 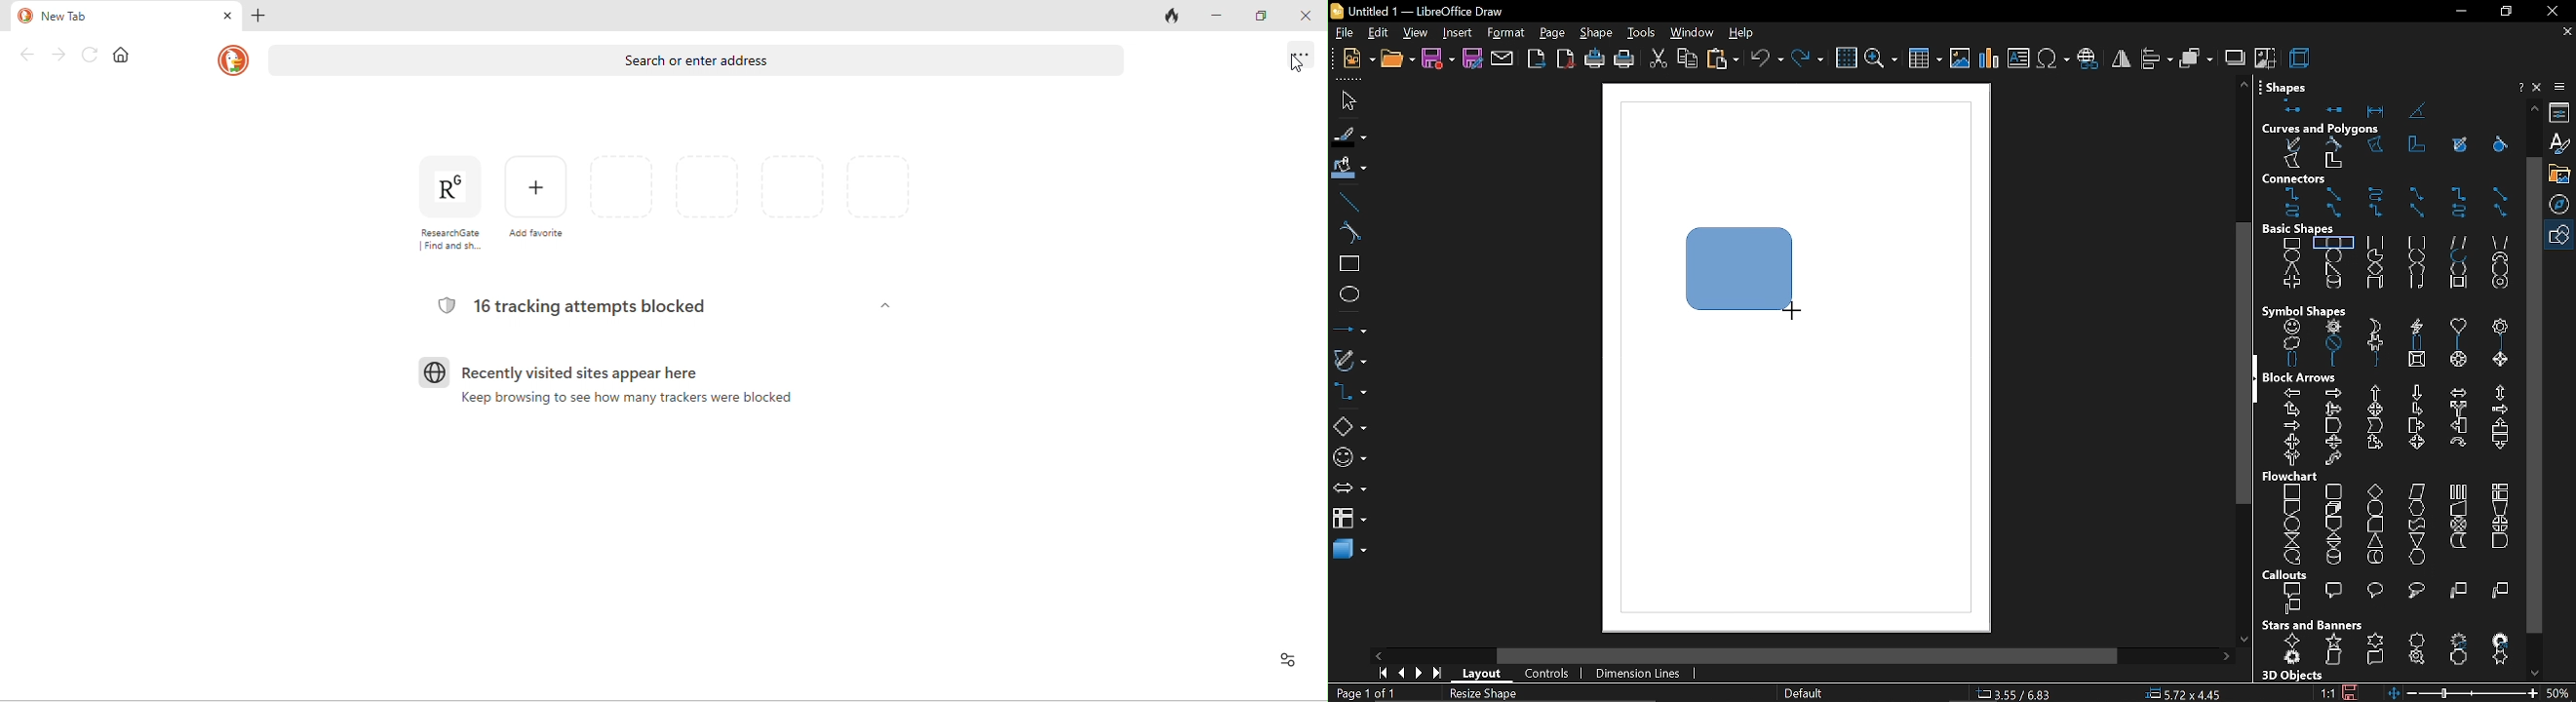 What do you see at coordinates (1546, 675) in the screenshot?
I see `controls` at bounding box center [1546, 675].